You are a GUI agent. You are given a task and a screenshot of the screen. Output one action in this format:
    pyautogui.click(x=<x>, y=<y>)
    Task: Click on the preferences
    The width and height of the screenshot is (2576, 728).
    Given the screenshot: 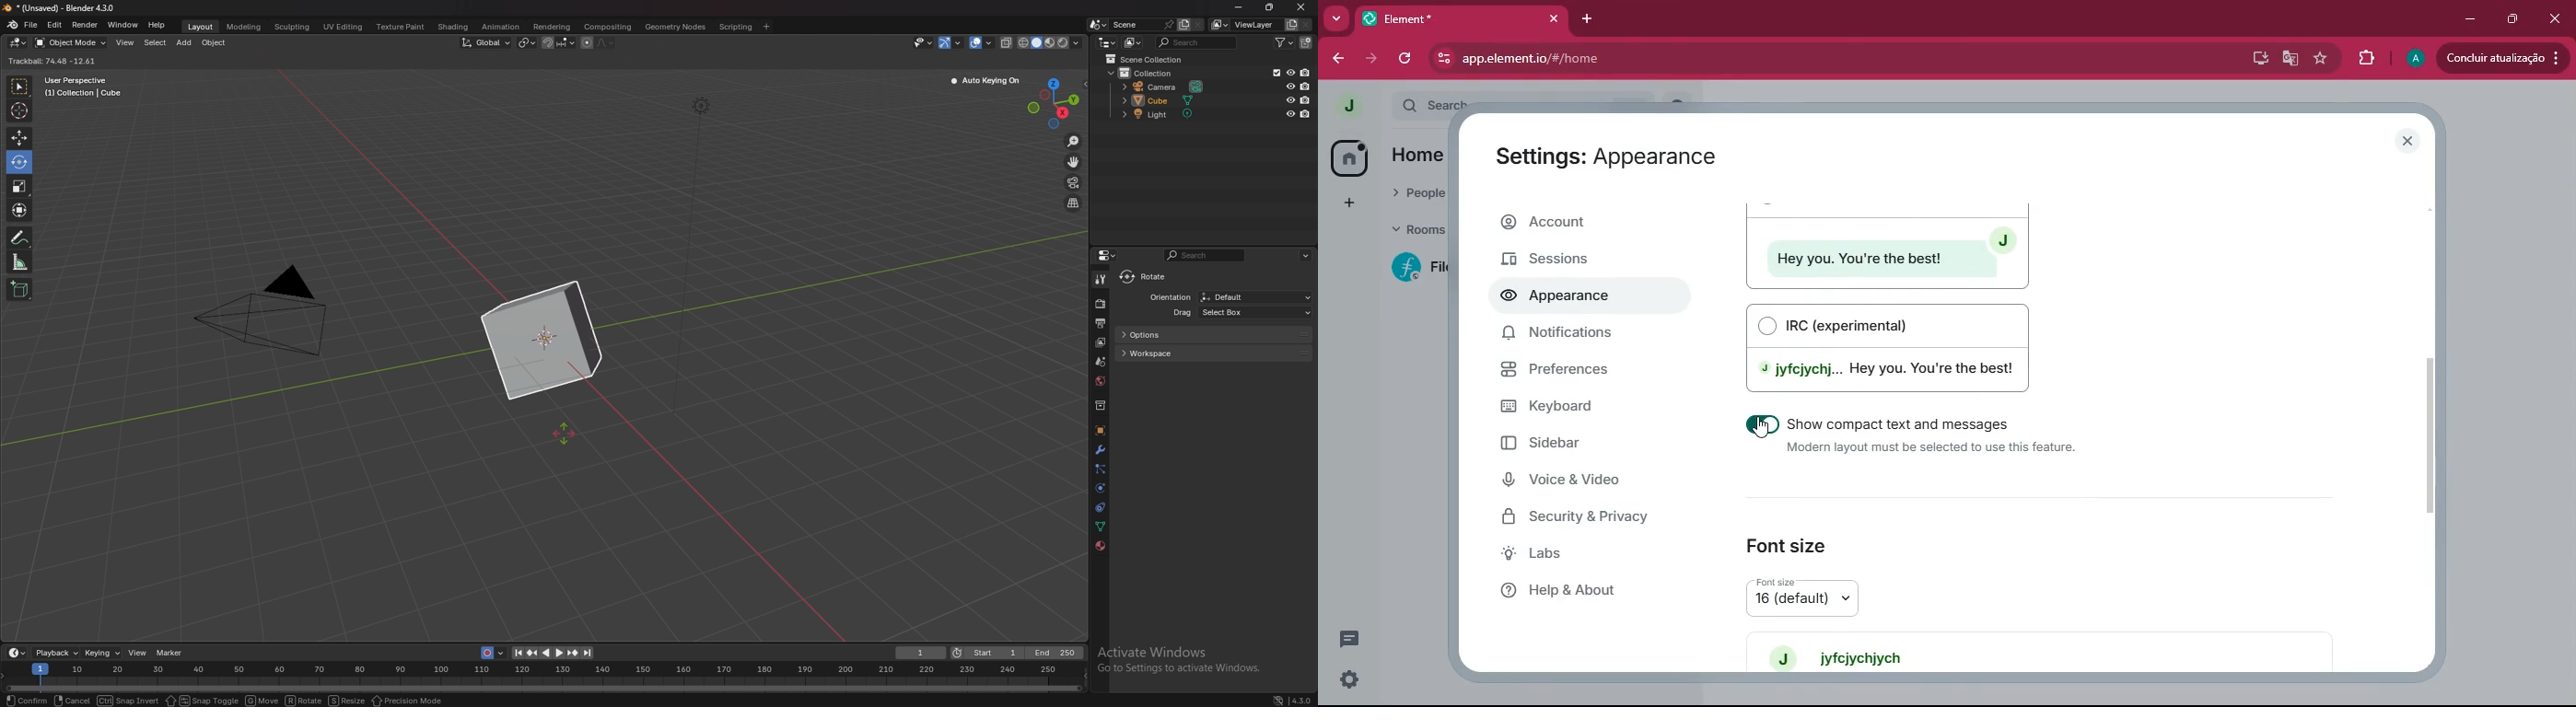 What is the action you would take?
    pyautogui.click(x=1586, y=372)
    